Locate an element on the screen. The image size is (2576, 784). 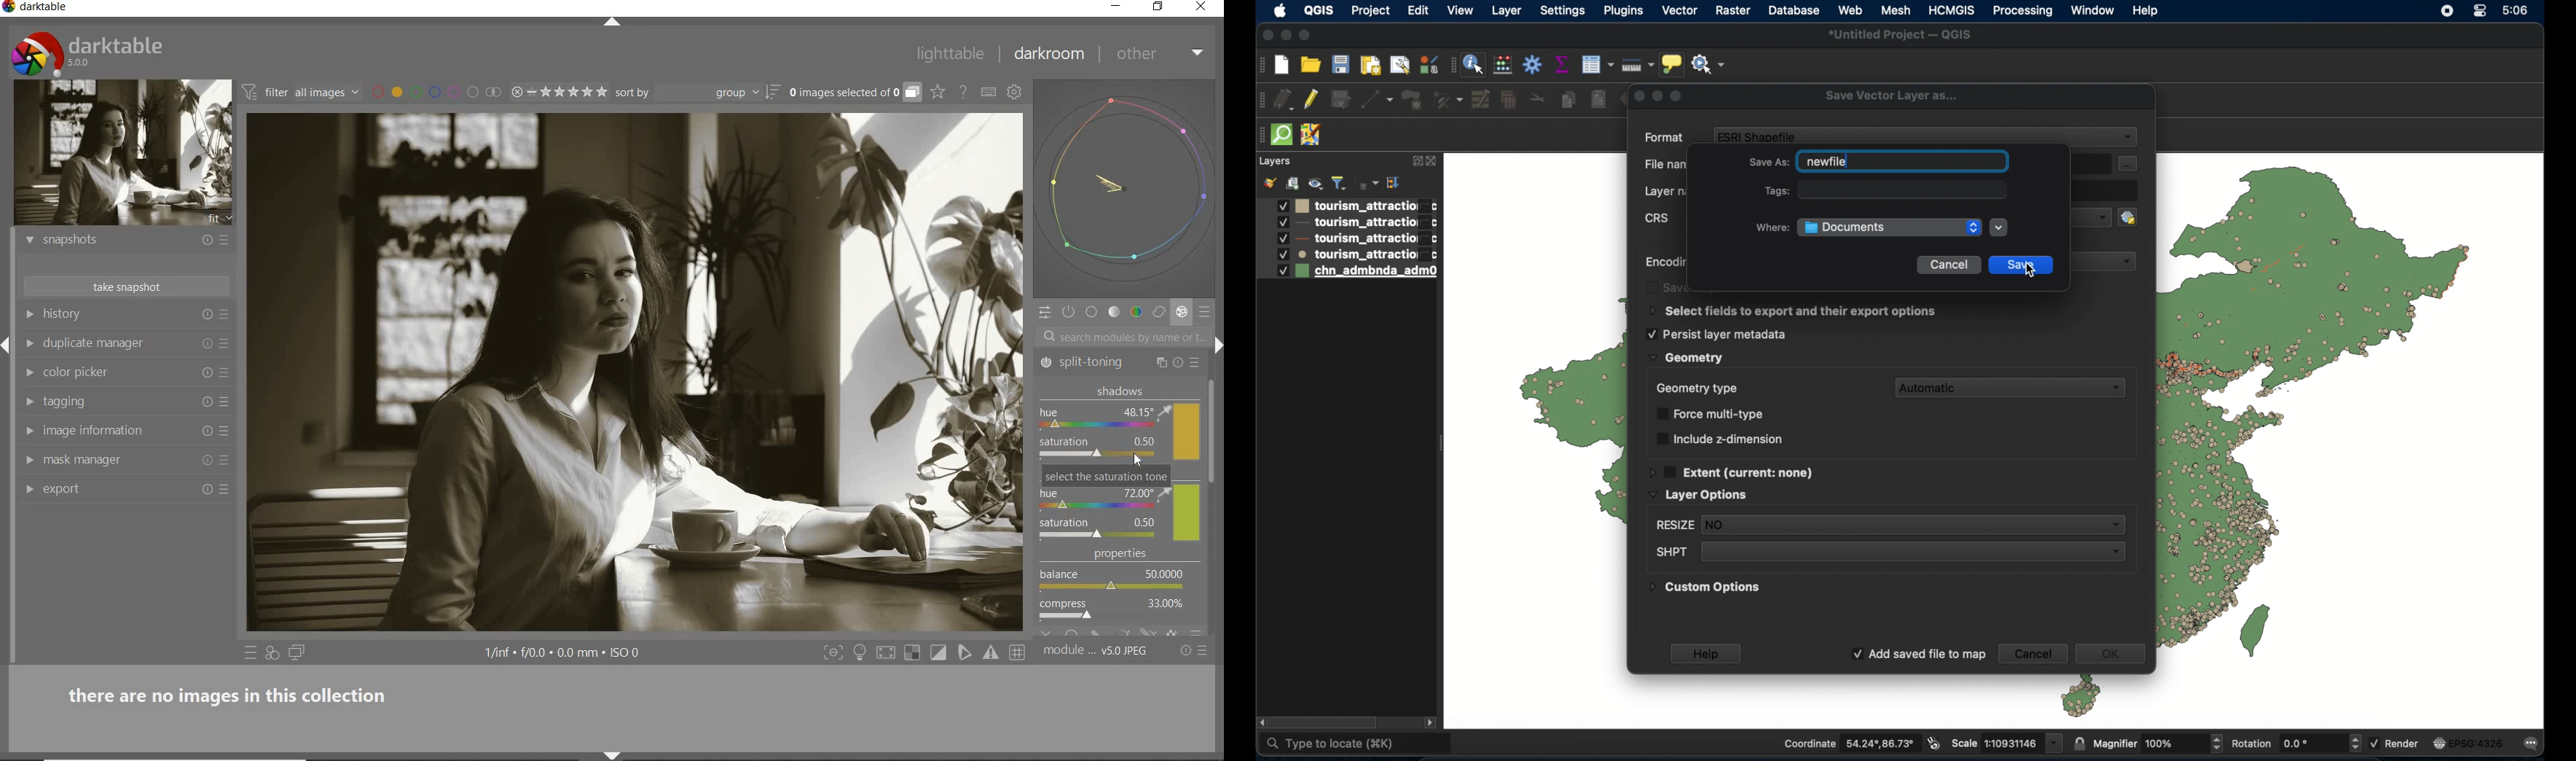
vector is located at coordinates (1681, 11).